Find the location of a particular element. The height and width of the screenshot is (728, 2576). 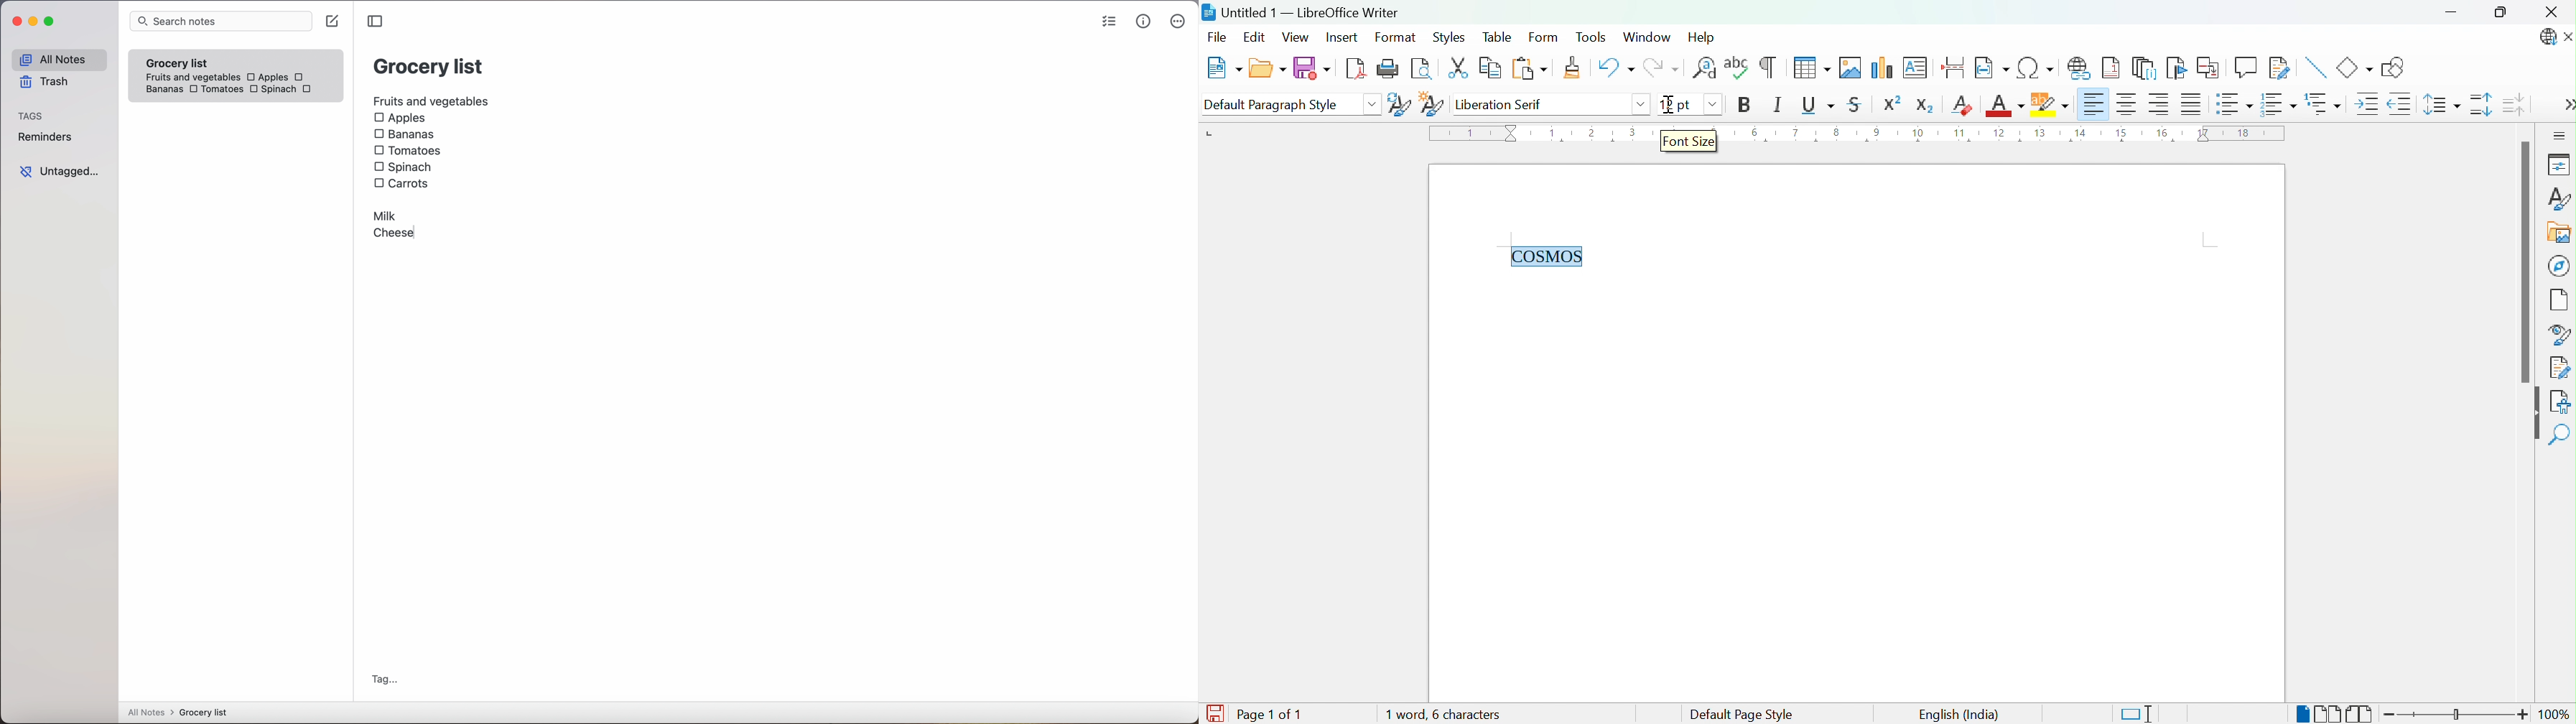

Decrease Indent is located at coordinates (2399, 106).